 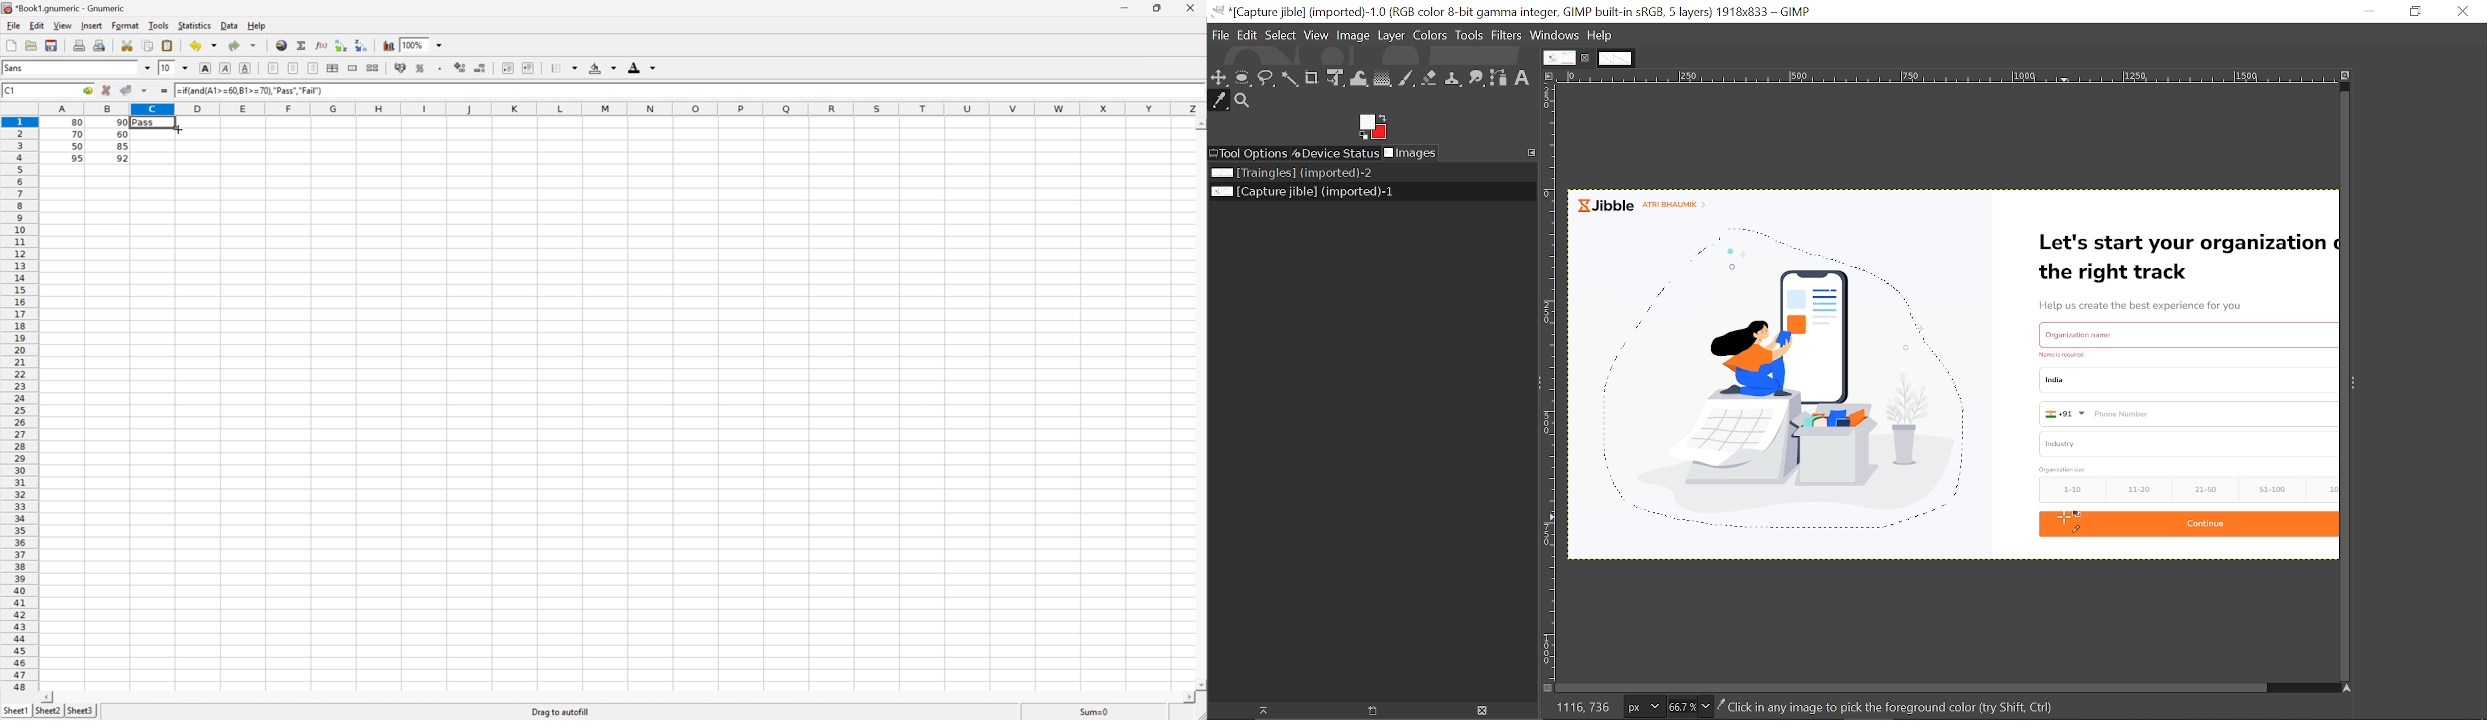 I want to click on Undo, so click(x=196, y=46).